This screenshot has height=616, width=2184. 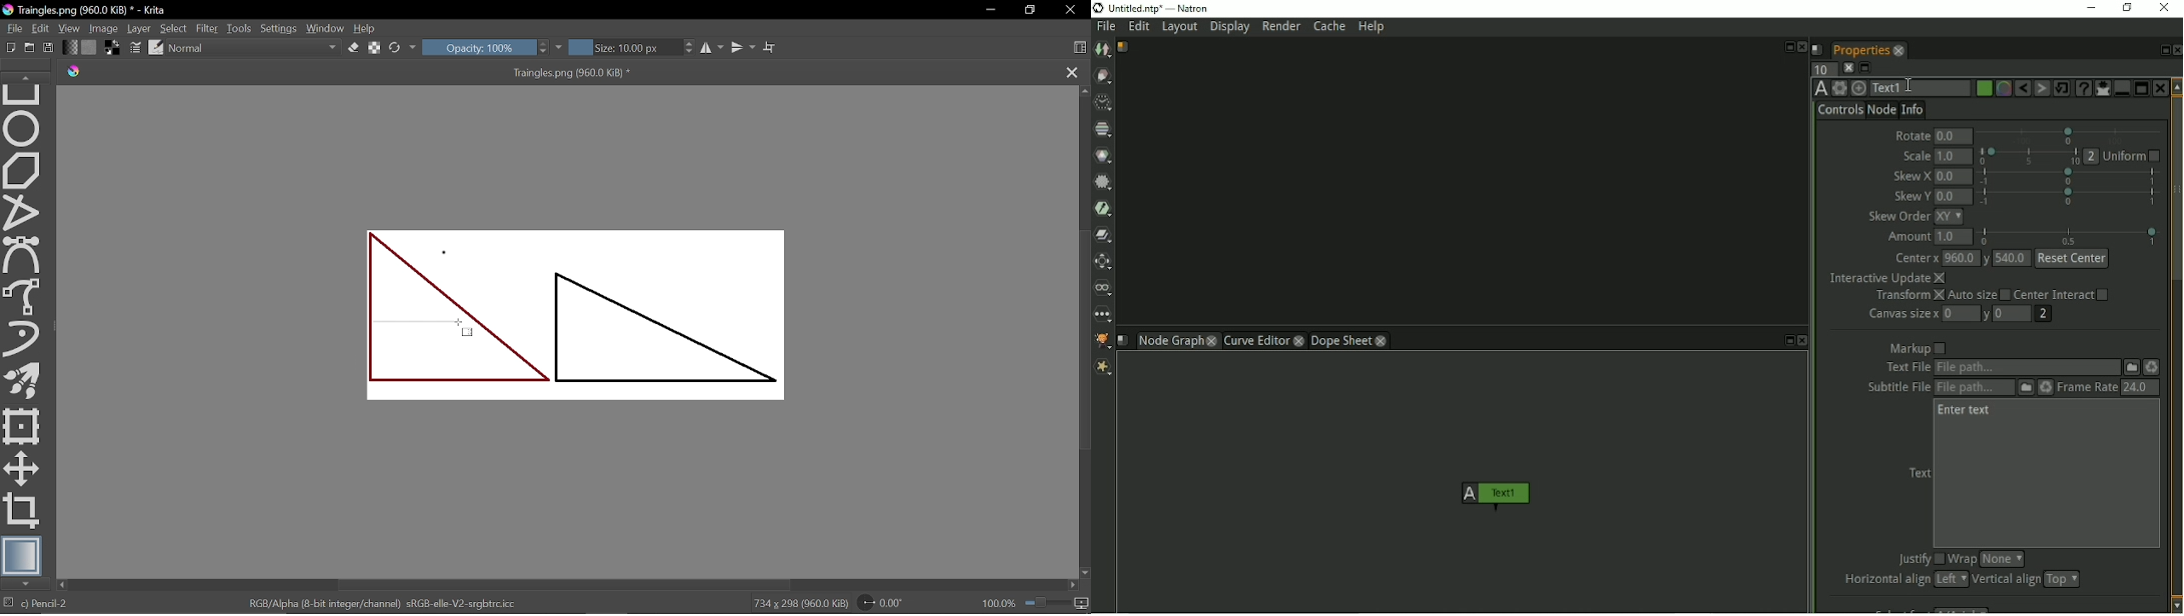 I want to click on Select, so click(x=174, y=28).